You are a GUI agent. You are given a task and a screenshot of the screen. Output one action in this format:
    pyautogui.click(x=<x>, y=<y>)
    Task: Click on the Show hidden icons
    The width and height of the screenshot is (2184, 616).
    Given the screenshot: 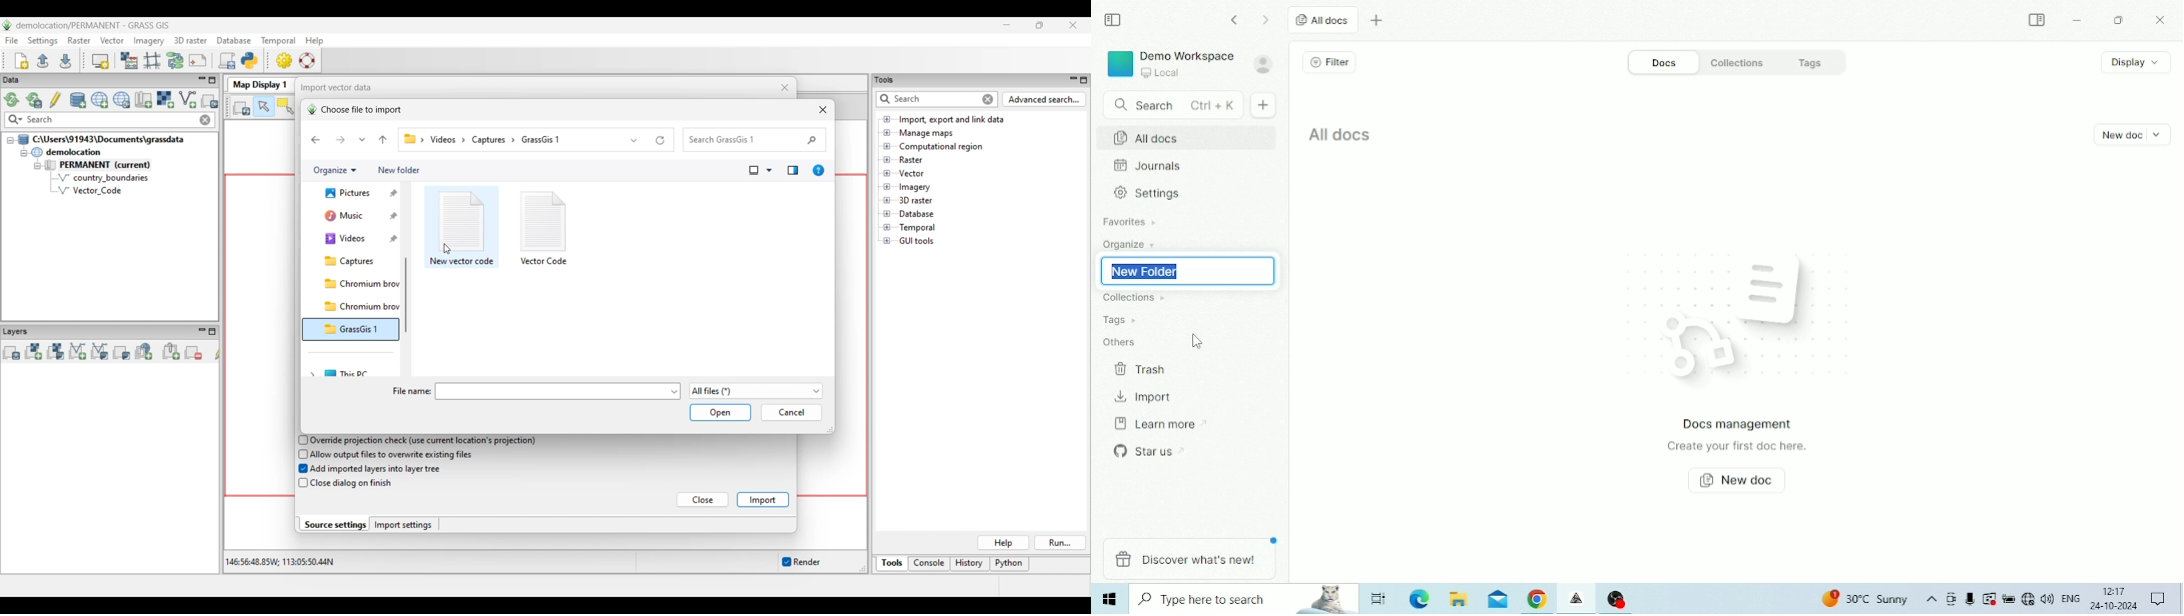 What is the action you would take?
    pyautogui.click(x=1932, y=600)
    